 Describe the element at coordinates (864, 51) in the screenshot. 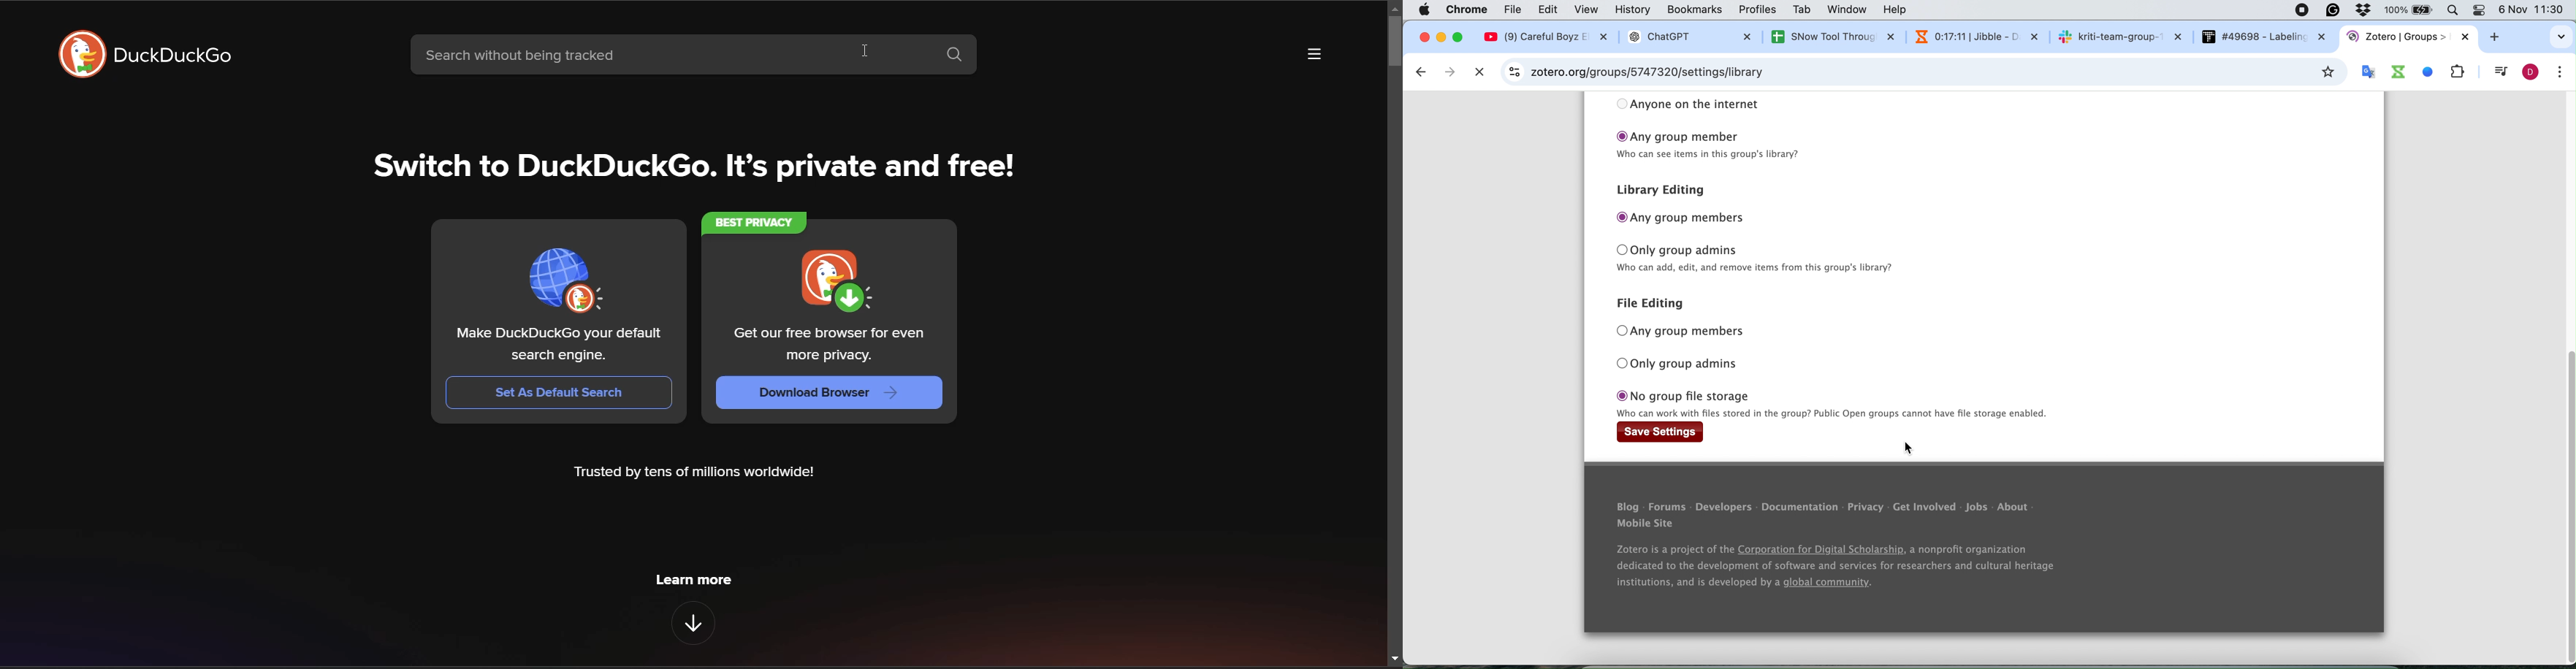

I see `cursor` at that location.